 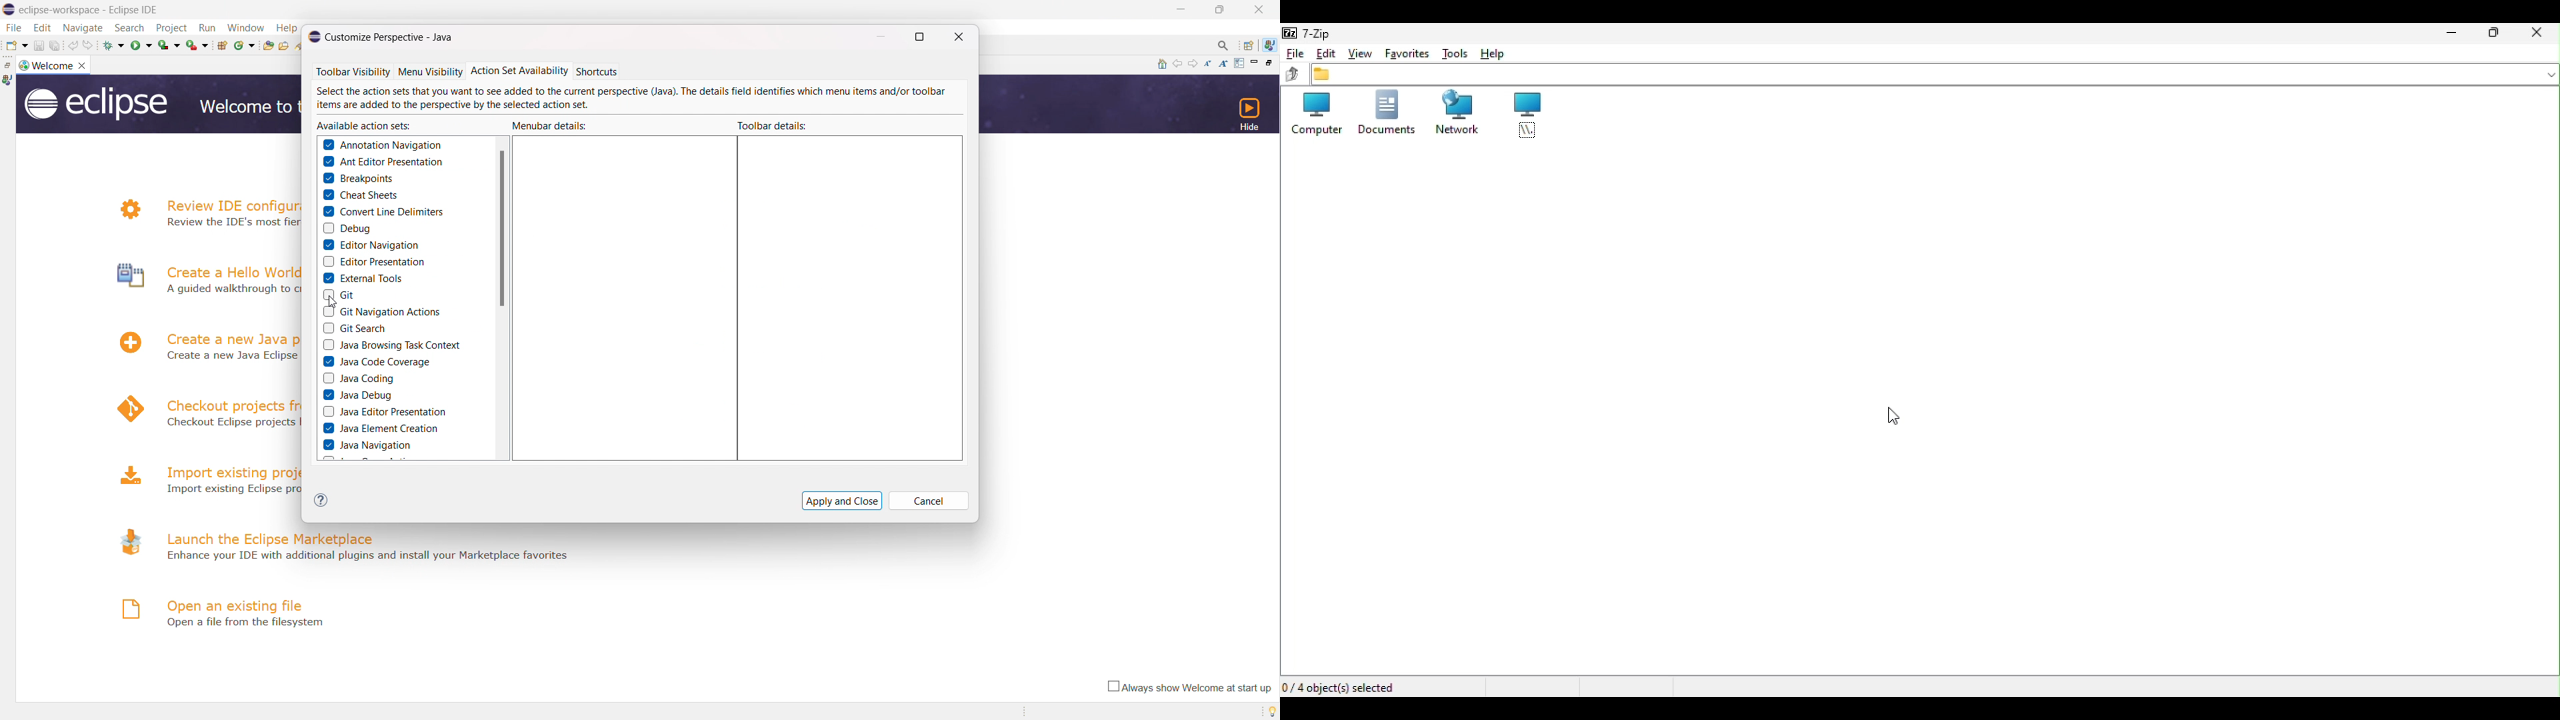 What do you see at coordinates (363, 125) in the screenshot?
I see `available action sets` at bounding box center [363, 125].